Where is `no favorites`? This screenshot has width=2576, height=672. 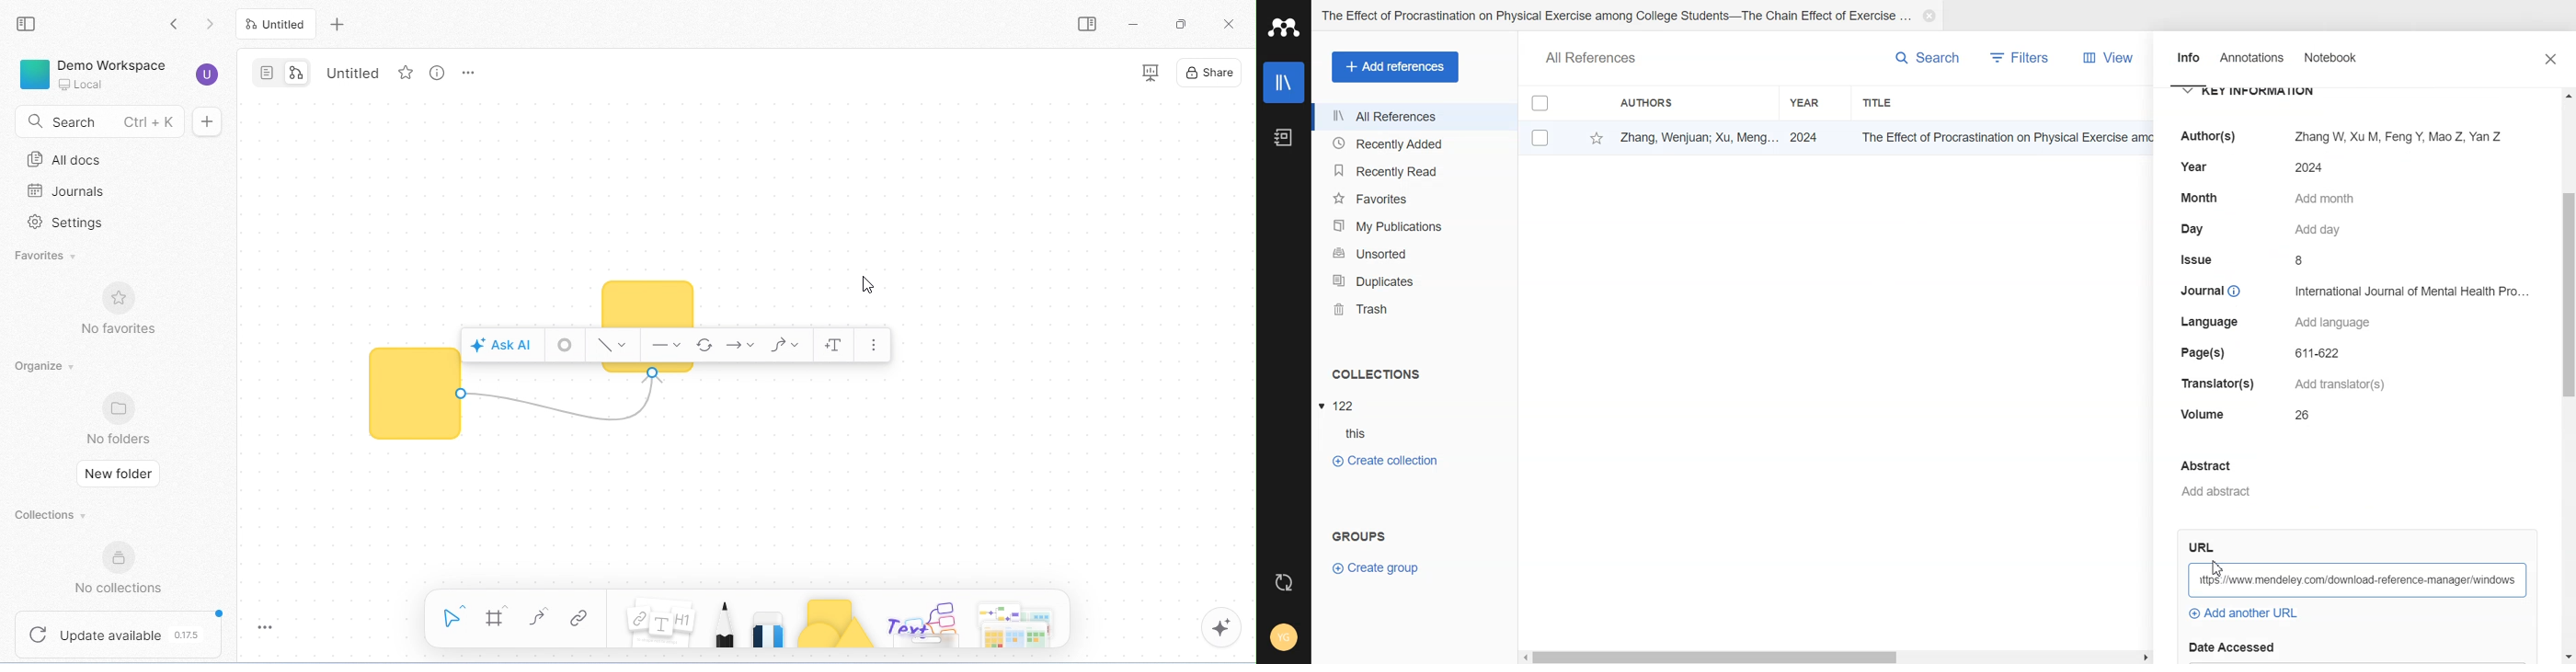 no favorites is located at coordinates (118, 311).